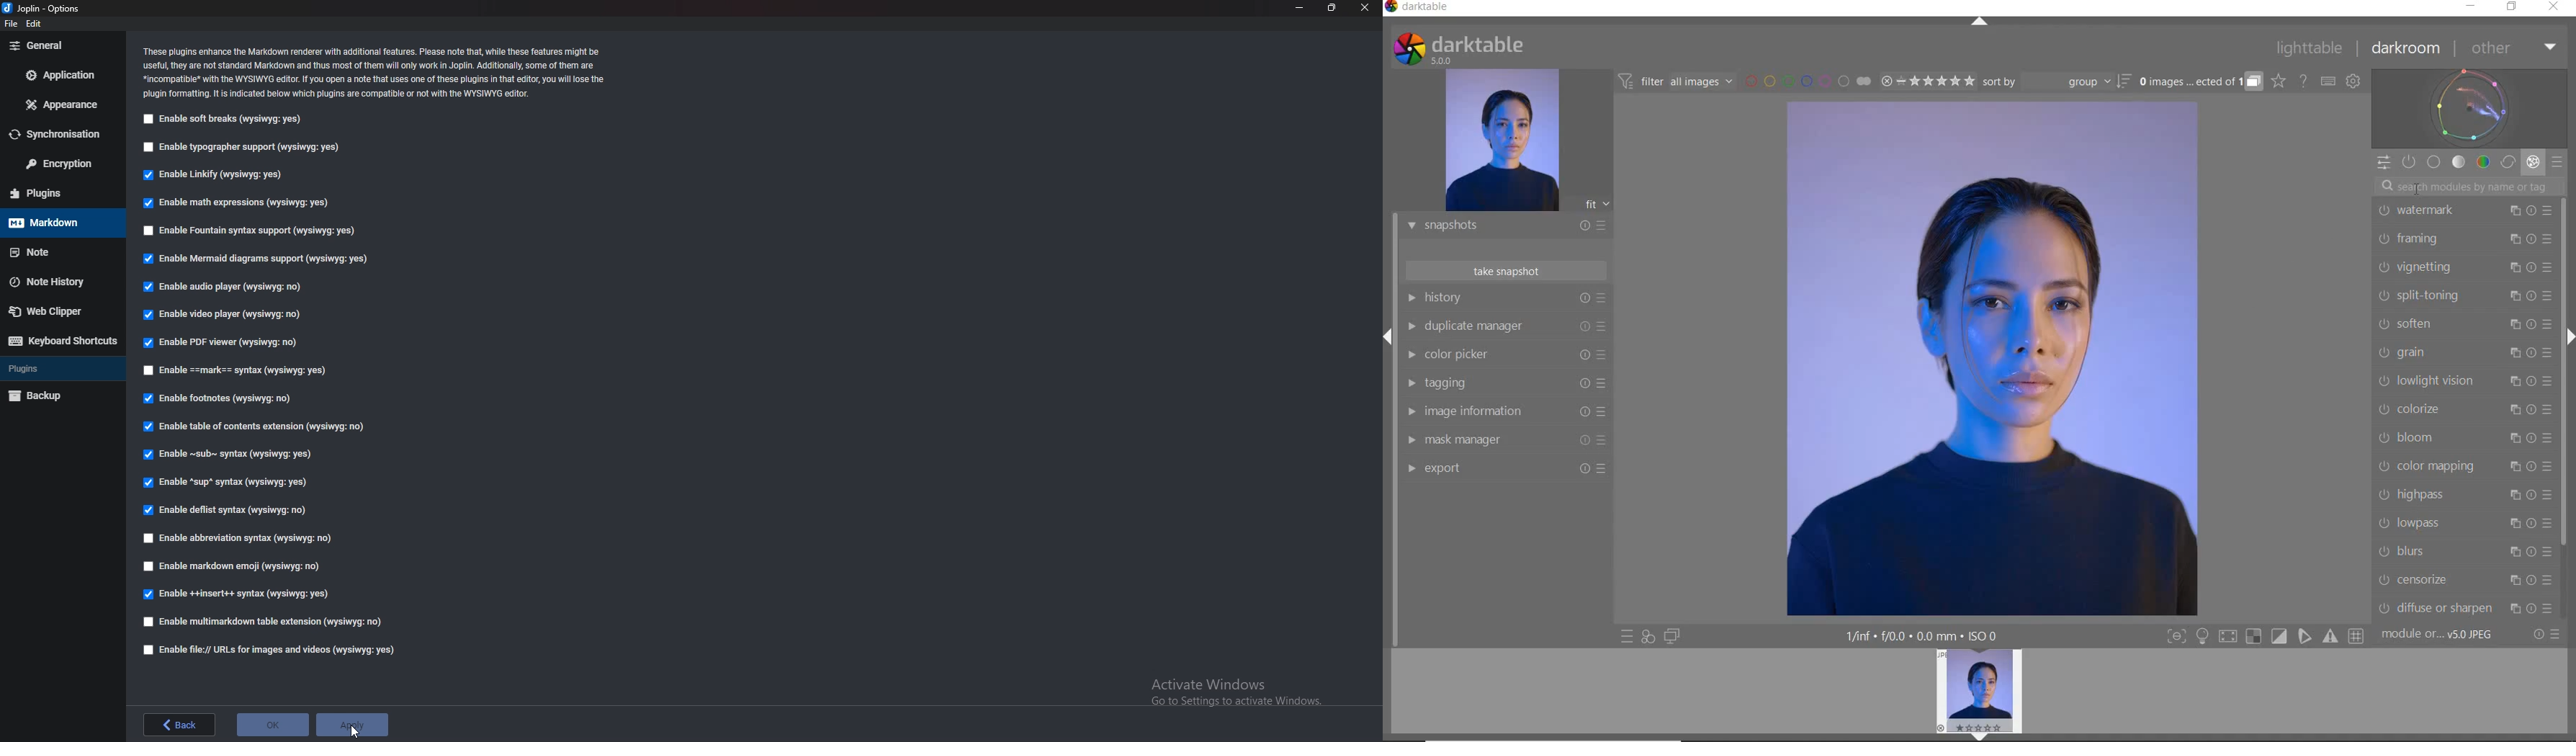 This screenshot has height=756, width=2576. What do you see at coordinates (271, 650) in the screenshot?
I see `Enable file urls for images and videos` at bounding box center [271, 650].